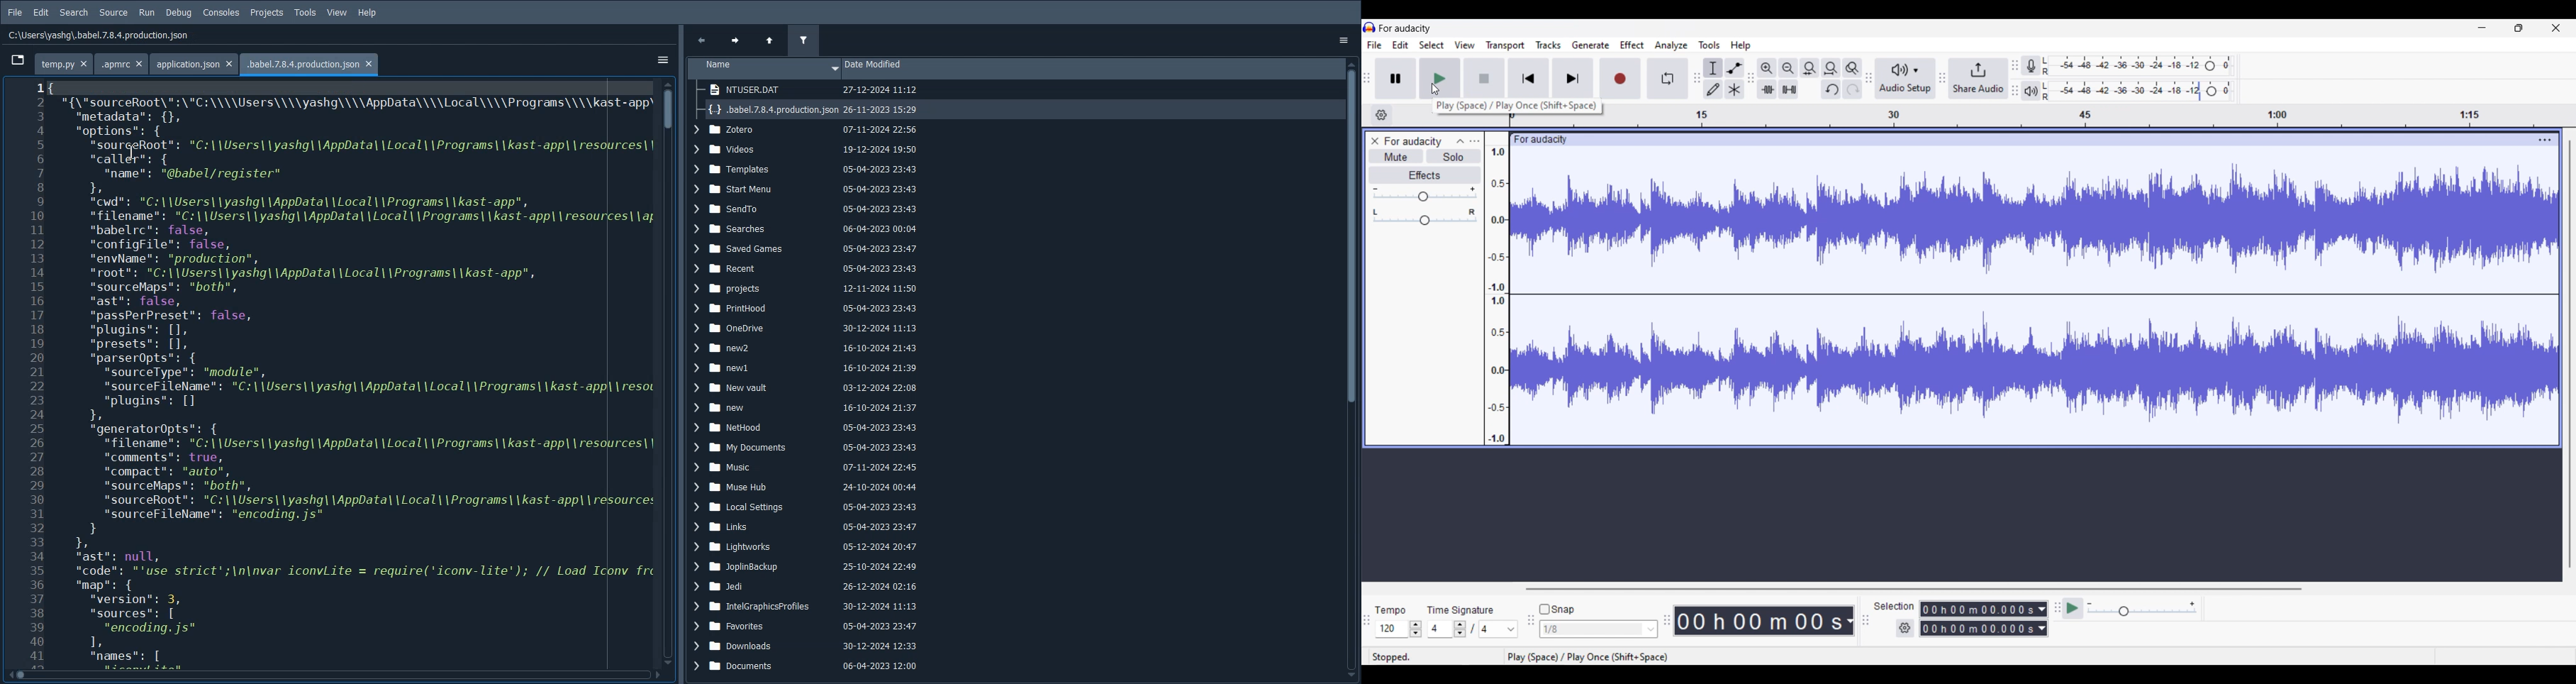 The image size is (2576, 700). What do you see at coordinates (65, 62) in the screenshot?
I see `TEmp.py` at bounding box center [65, 62].